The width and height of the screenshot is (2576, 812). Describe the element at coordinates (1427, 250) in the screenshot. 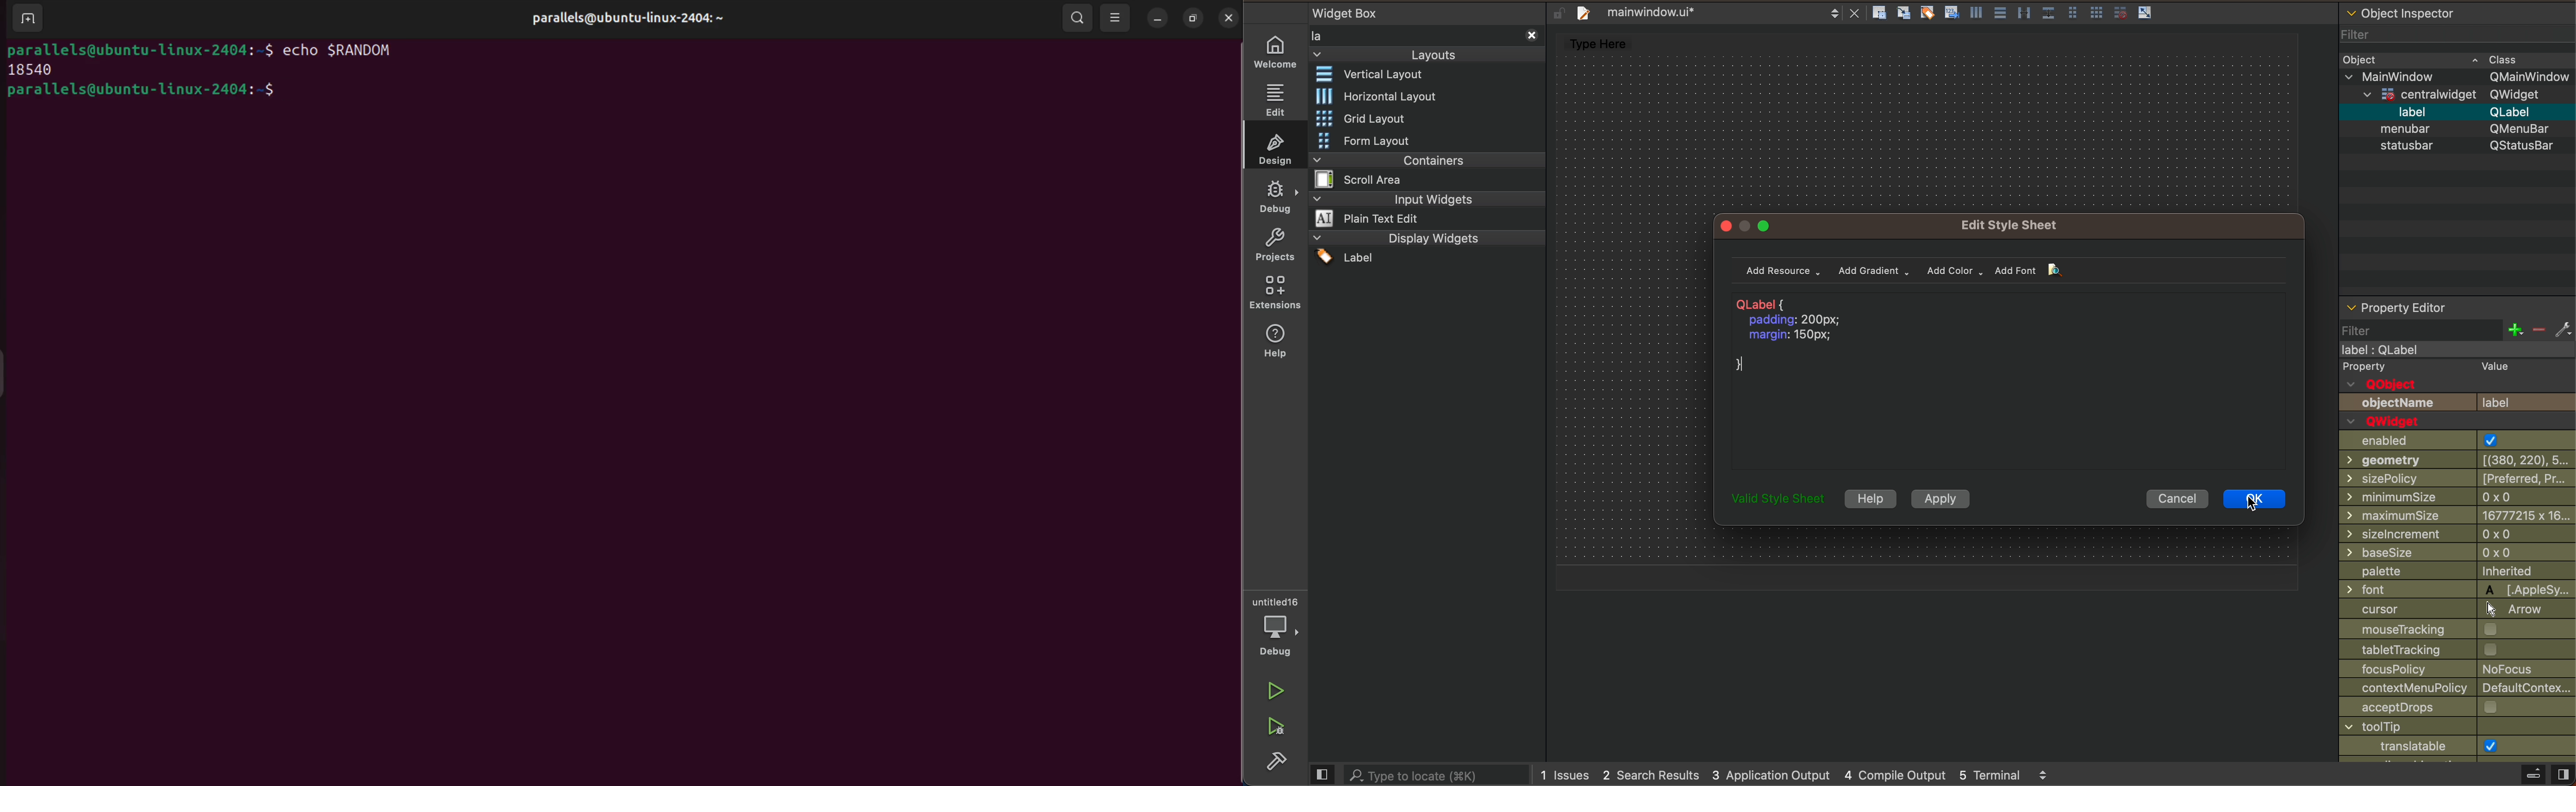

I see `display widgets` at that location.